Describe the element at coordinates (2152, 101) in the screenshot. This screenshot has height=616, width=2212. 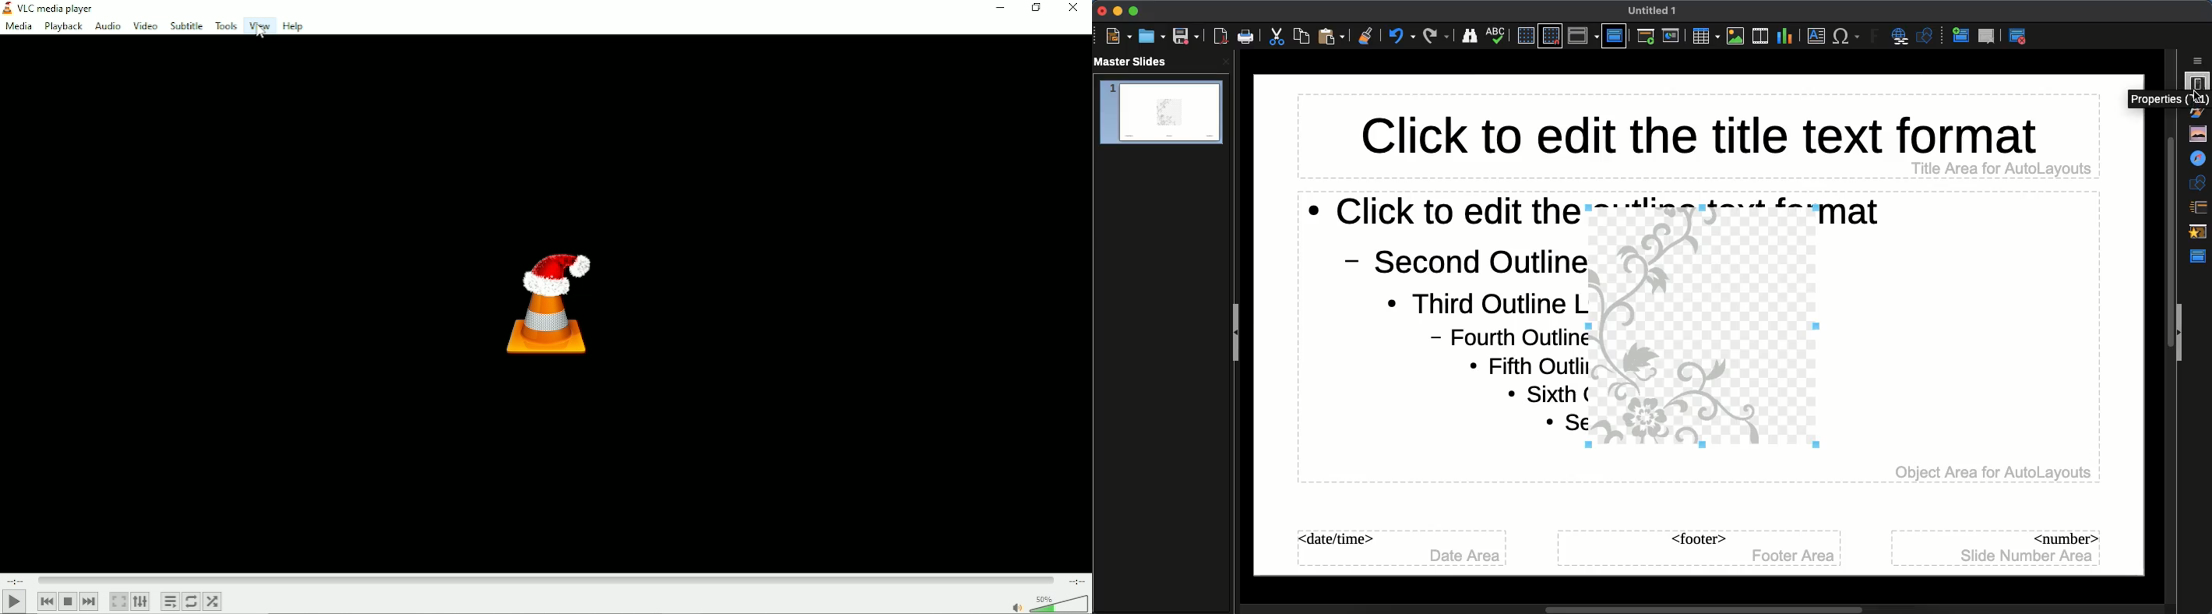
I see `cursor description` at that location.